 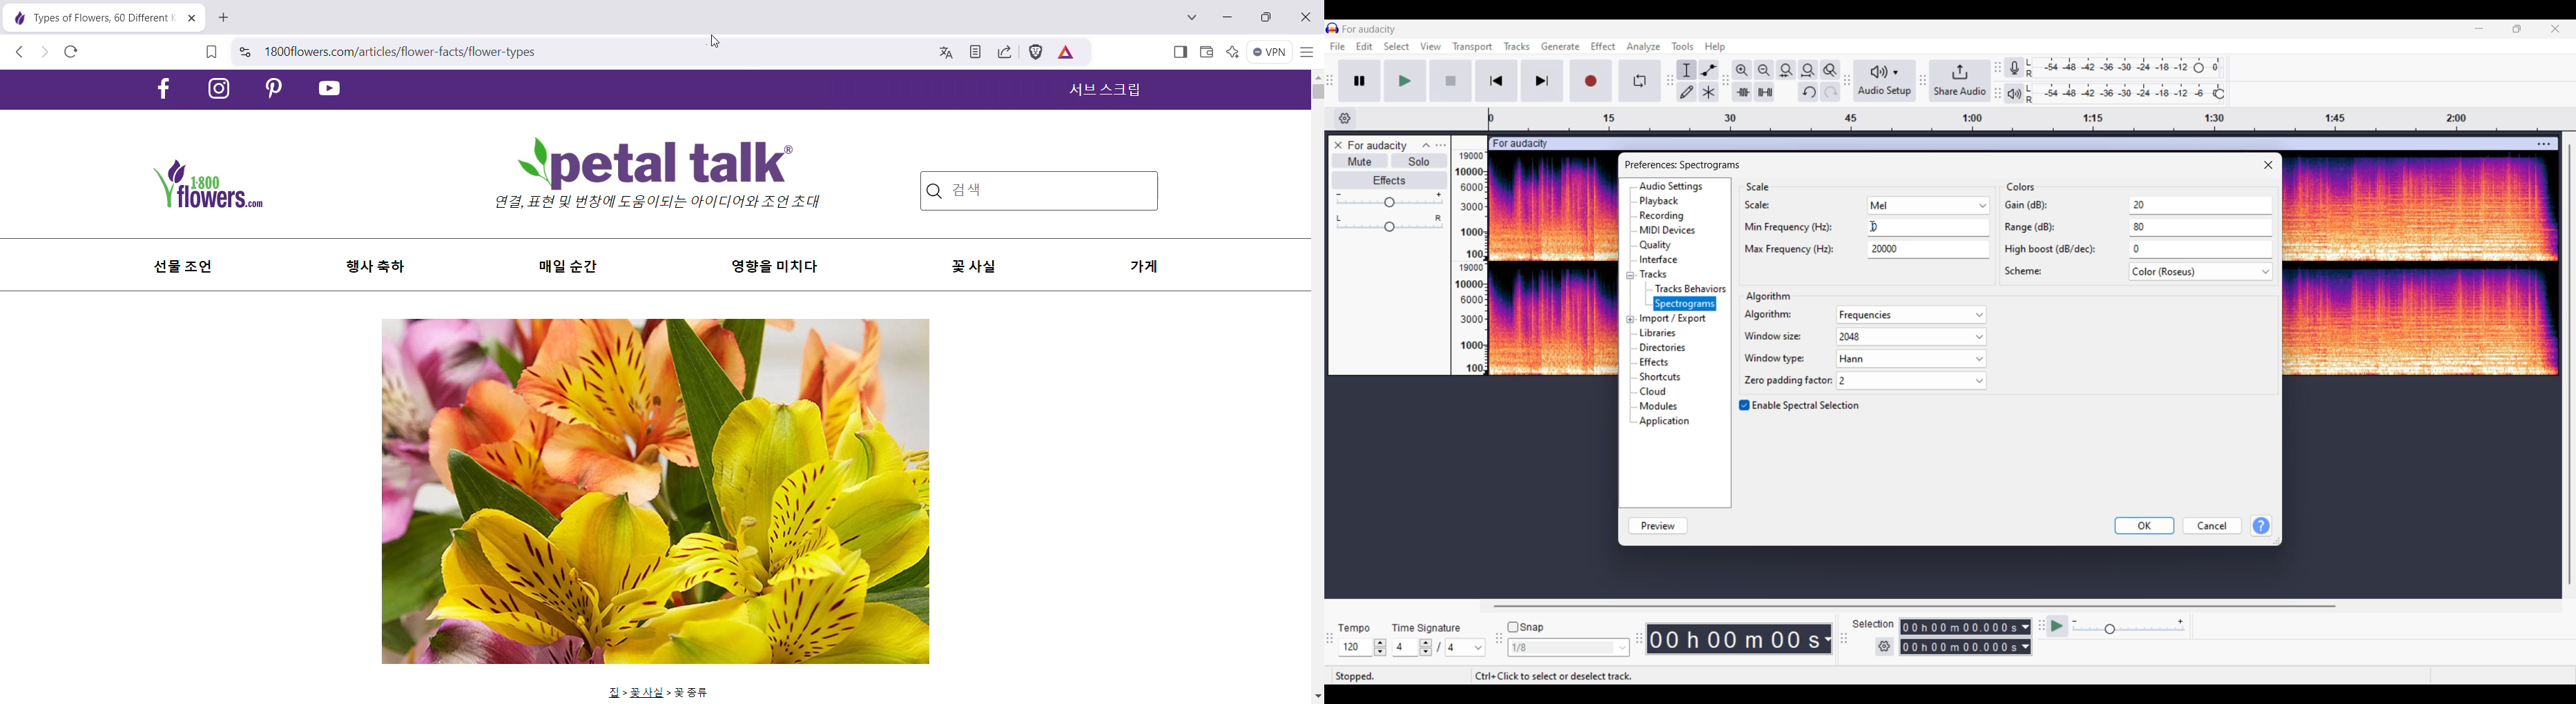 What do you see at coordinates (1441, 145) in the screenshot?
I see `Open menu` at bounding box center [1441, 145].